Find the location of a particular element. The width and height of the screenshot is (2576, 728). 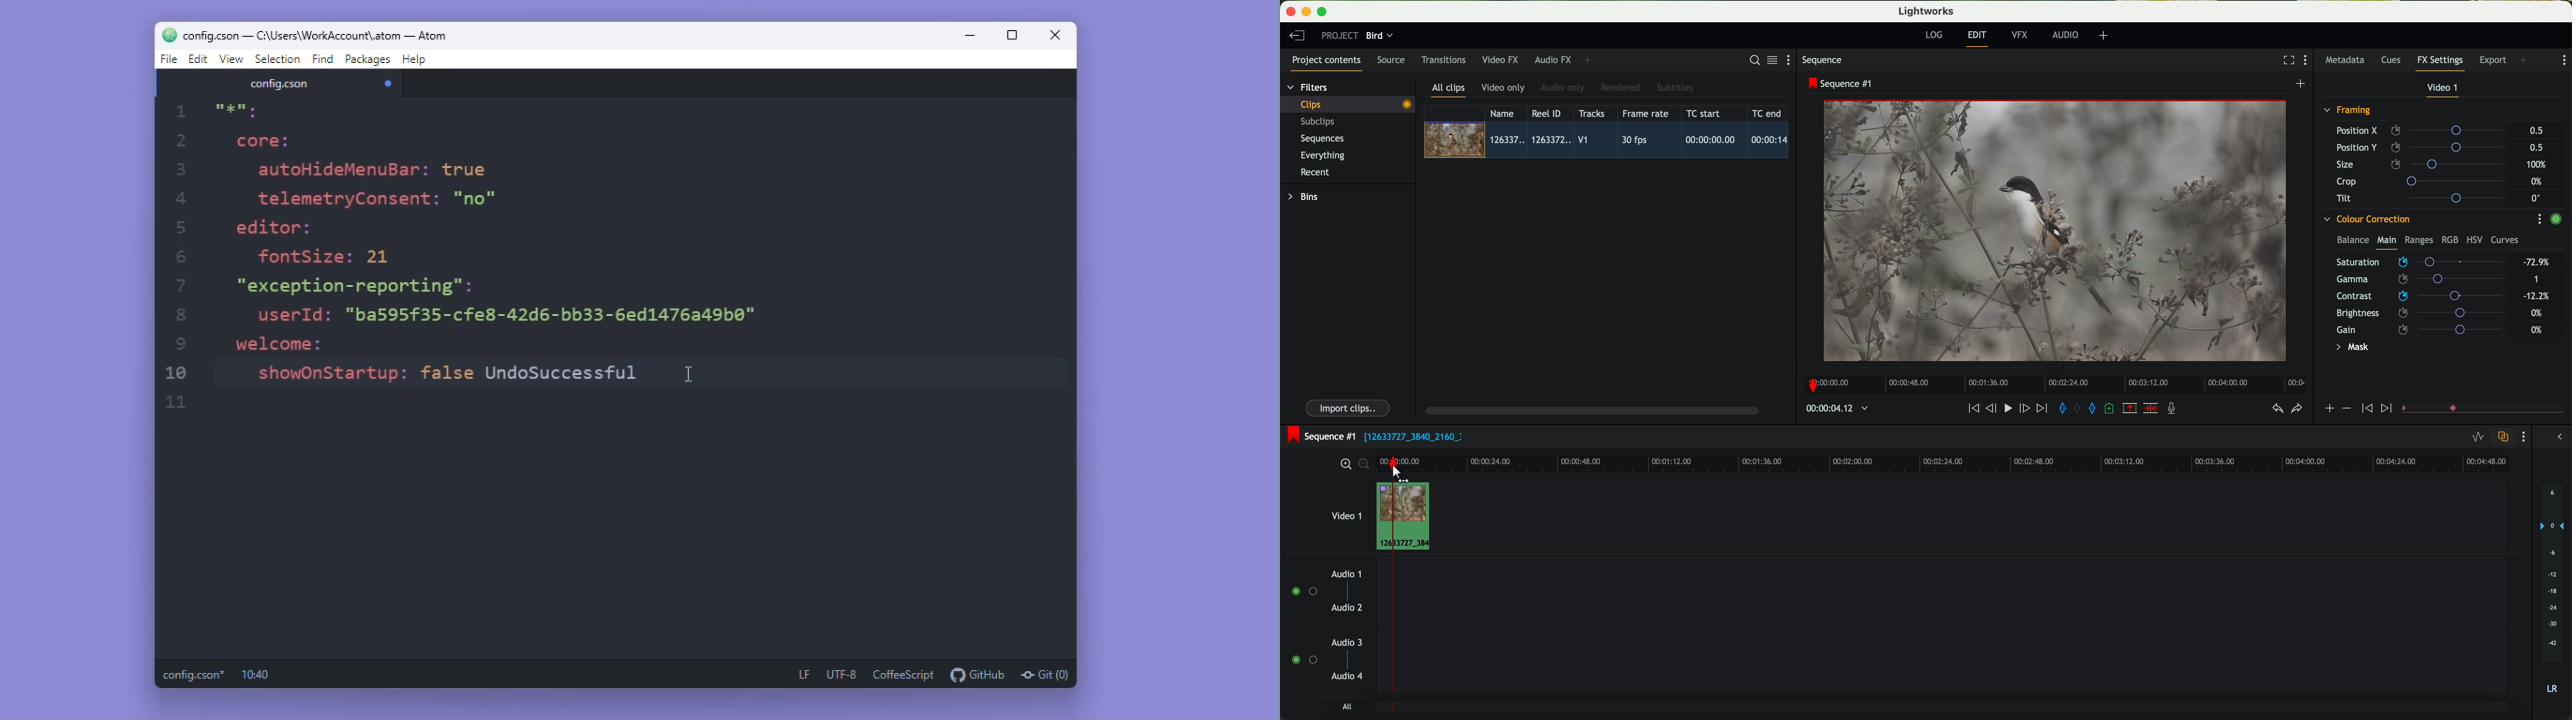

show settings menu is located at coordinates (2539, 219).